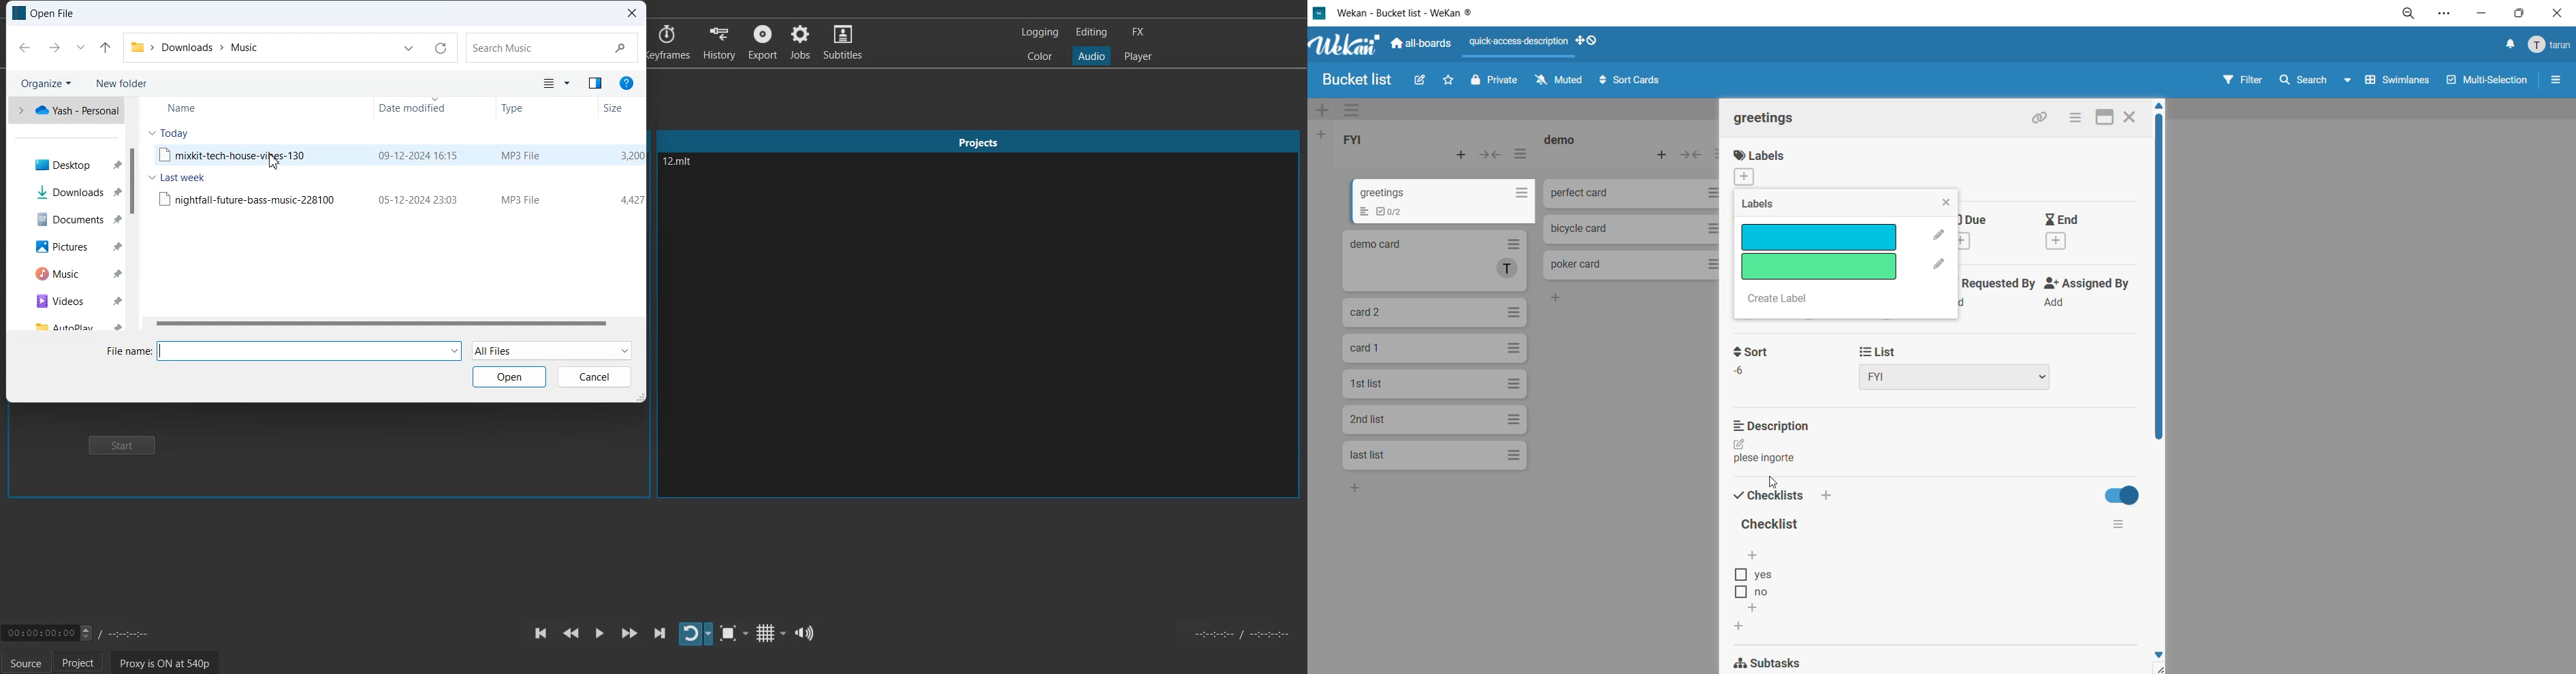 The image size is (2576, 700). I want to click on create label, so click(1783, 302).